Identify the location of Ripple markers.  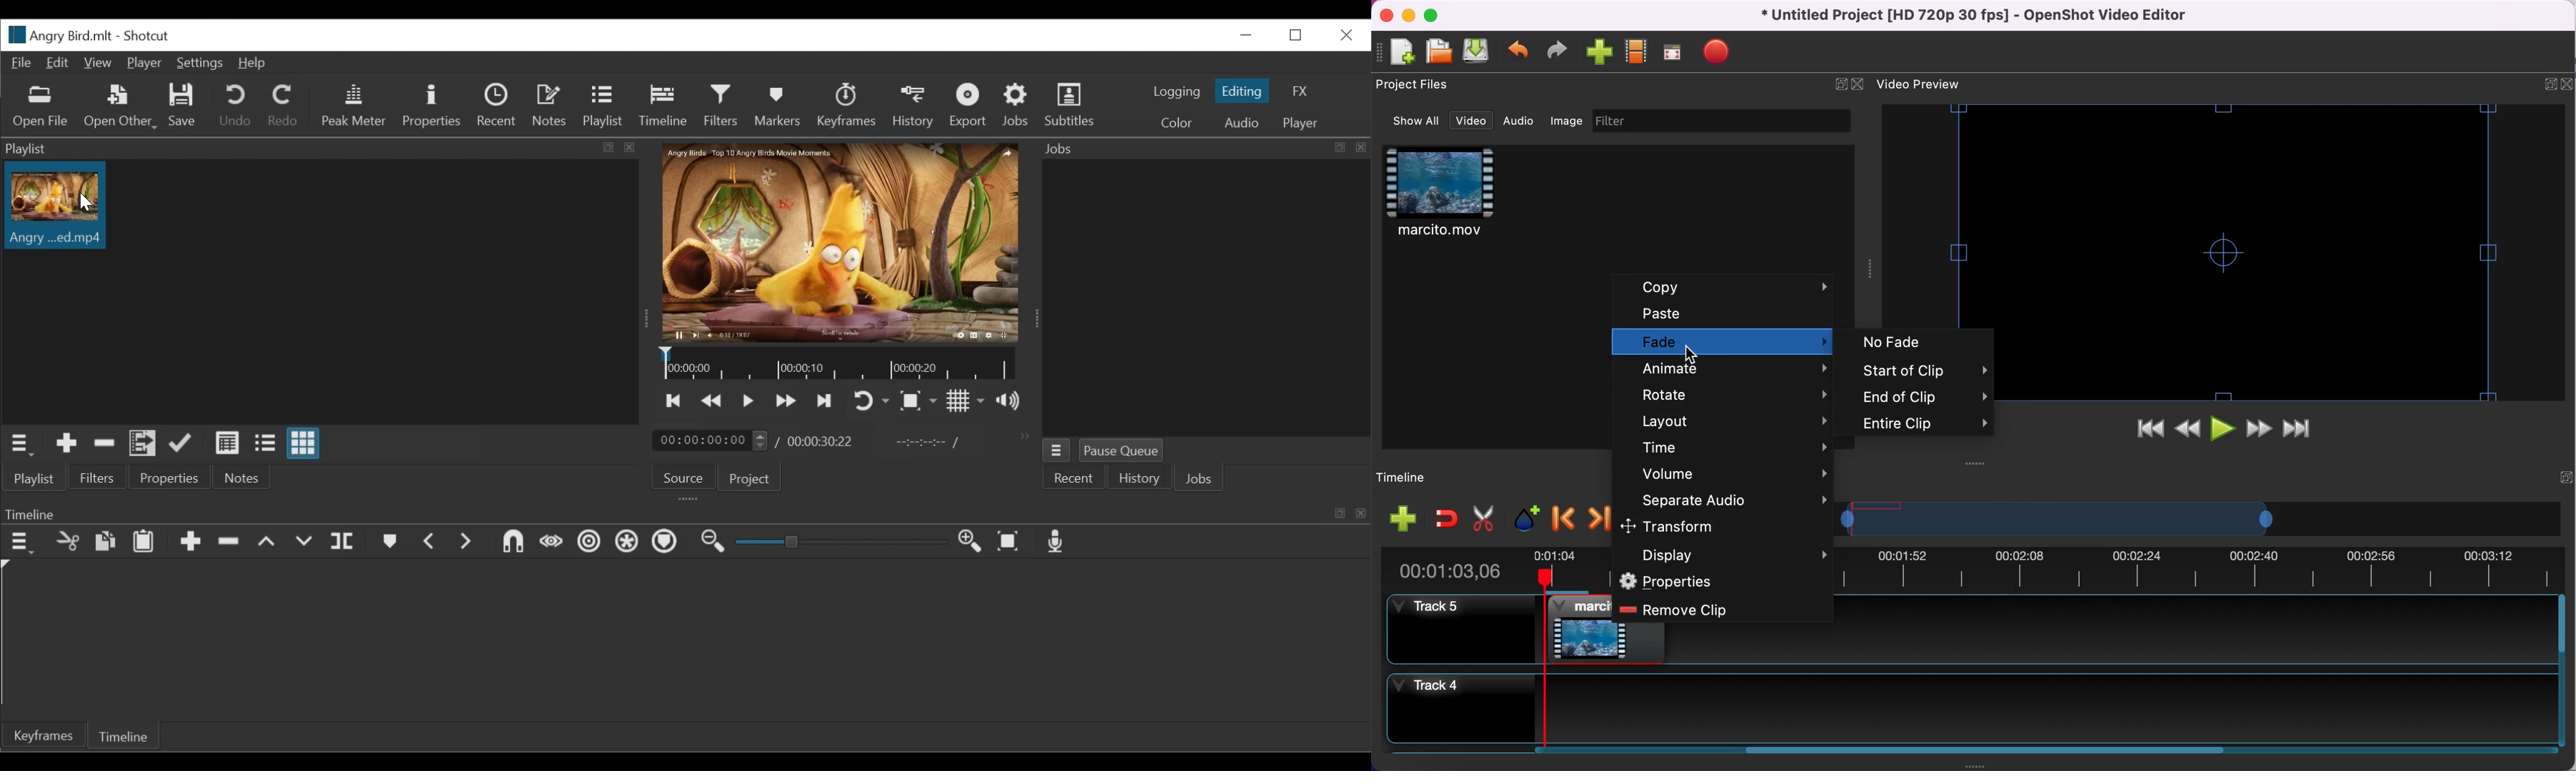
(667, 543).